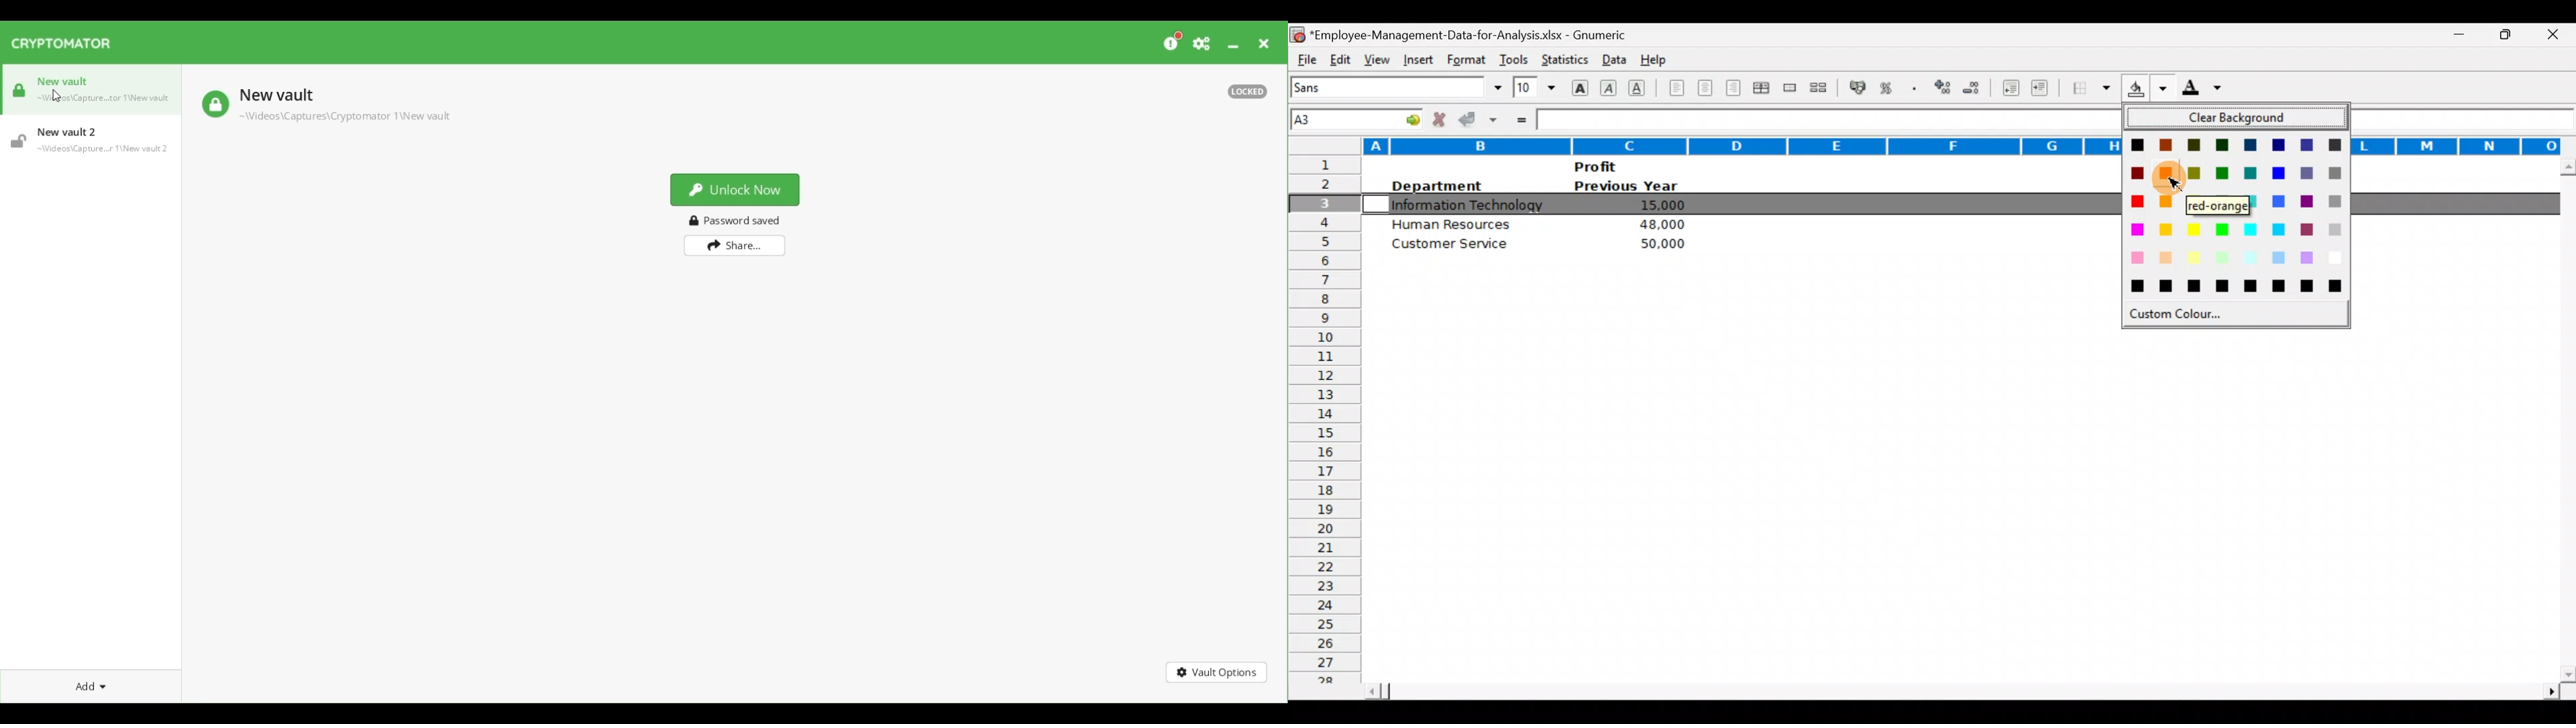 The height and width of the screenshot is (728, 2576). What do you see at coordinates (738, 221) in the screenshot?
I see `Password menu of selected vault` at bounding box center [738, 221].